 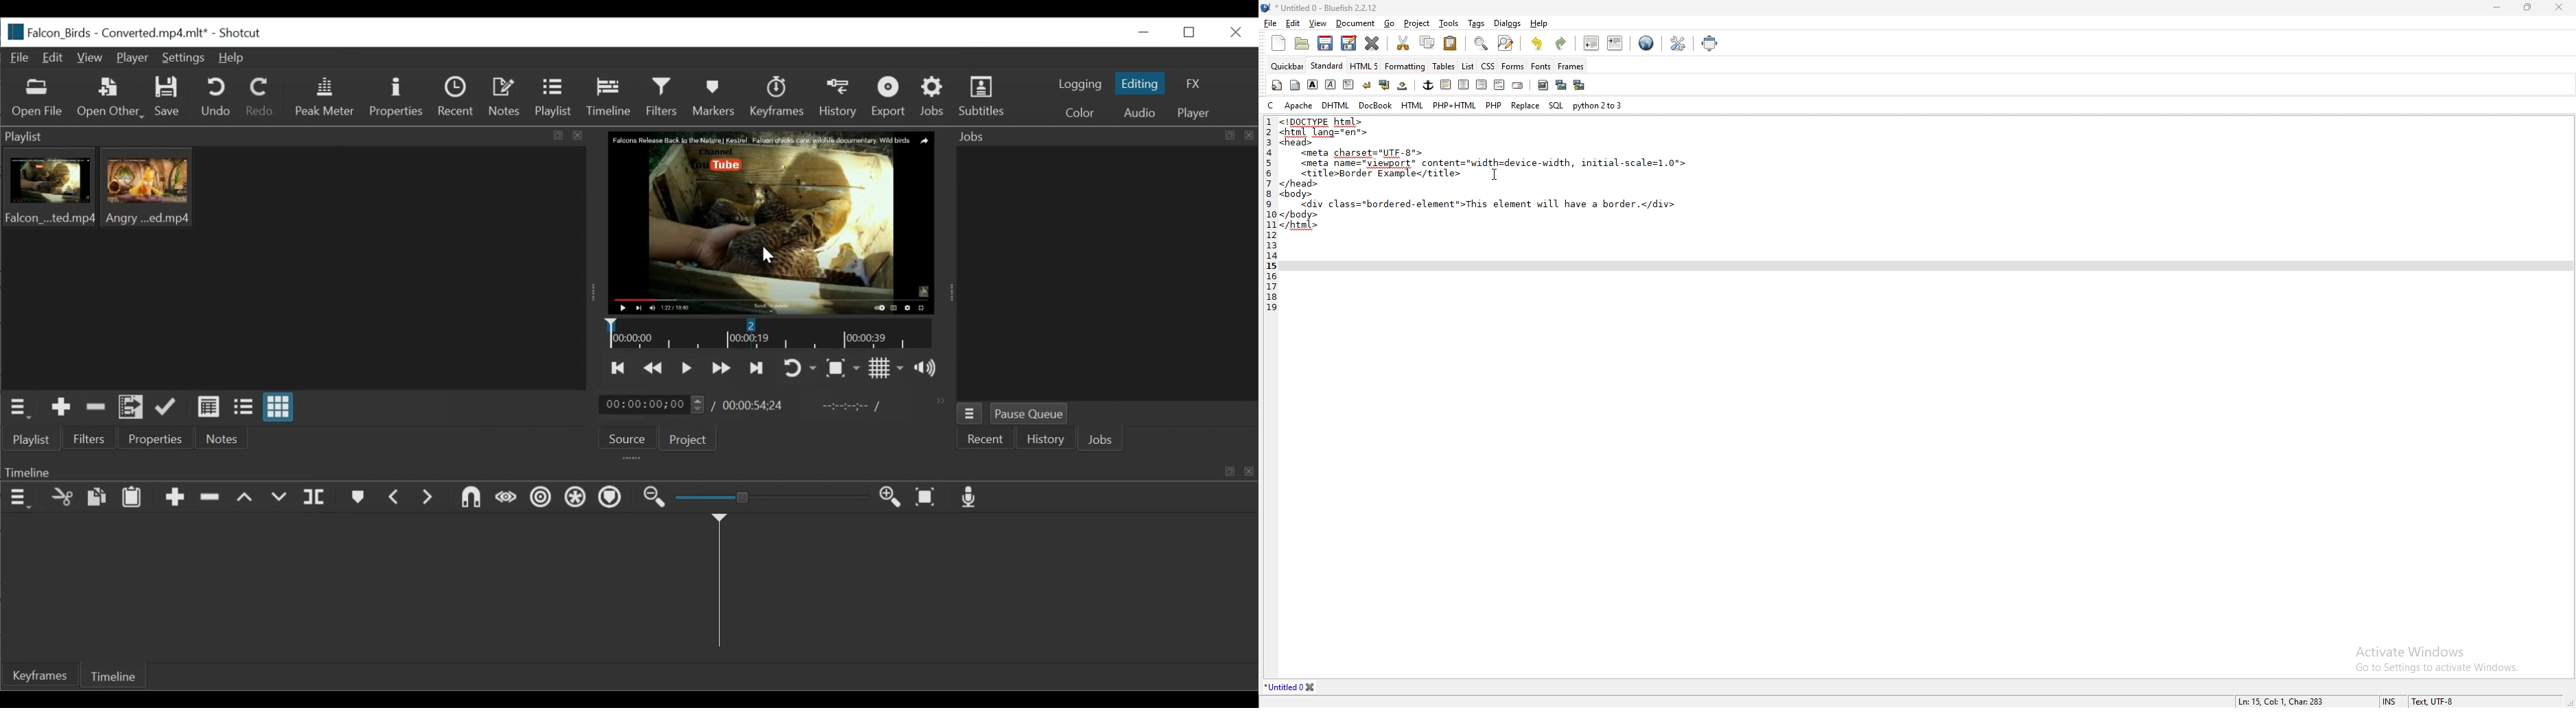 I want to click on list, so click(x=1468, y=67).